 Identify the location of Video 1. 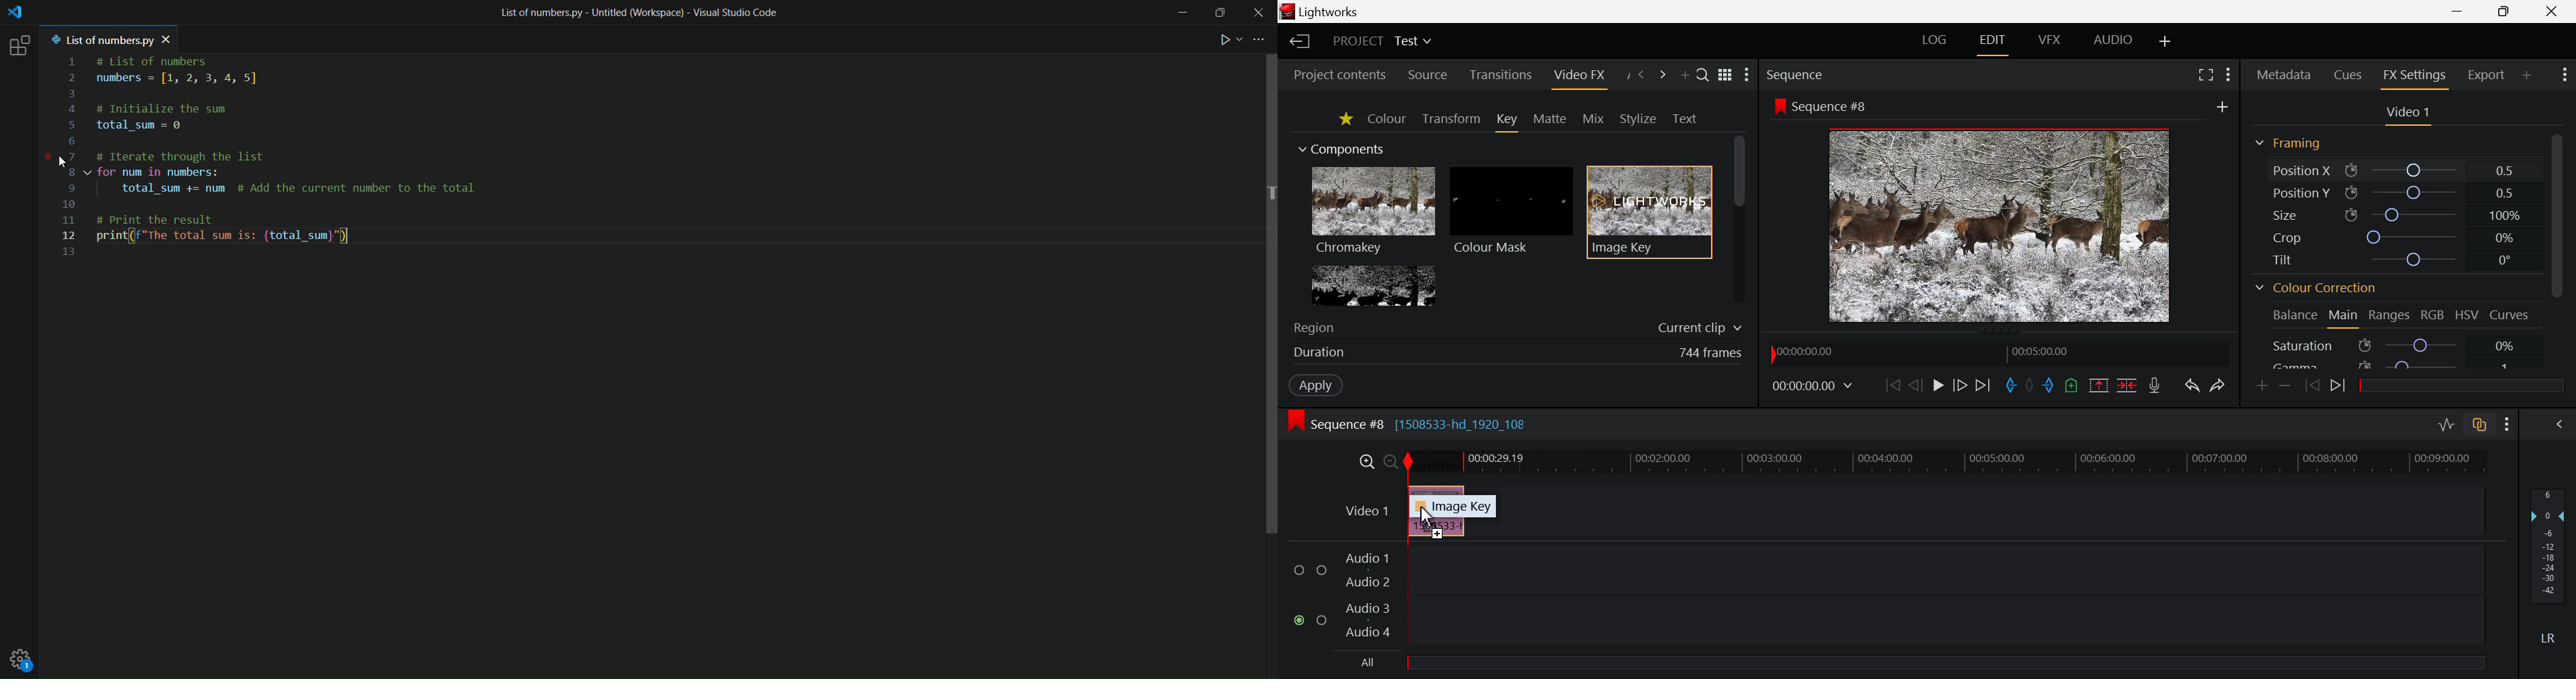
(1362, 511).